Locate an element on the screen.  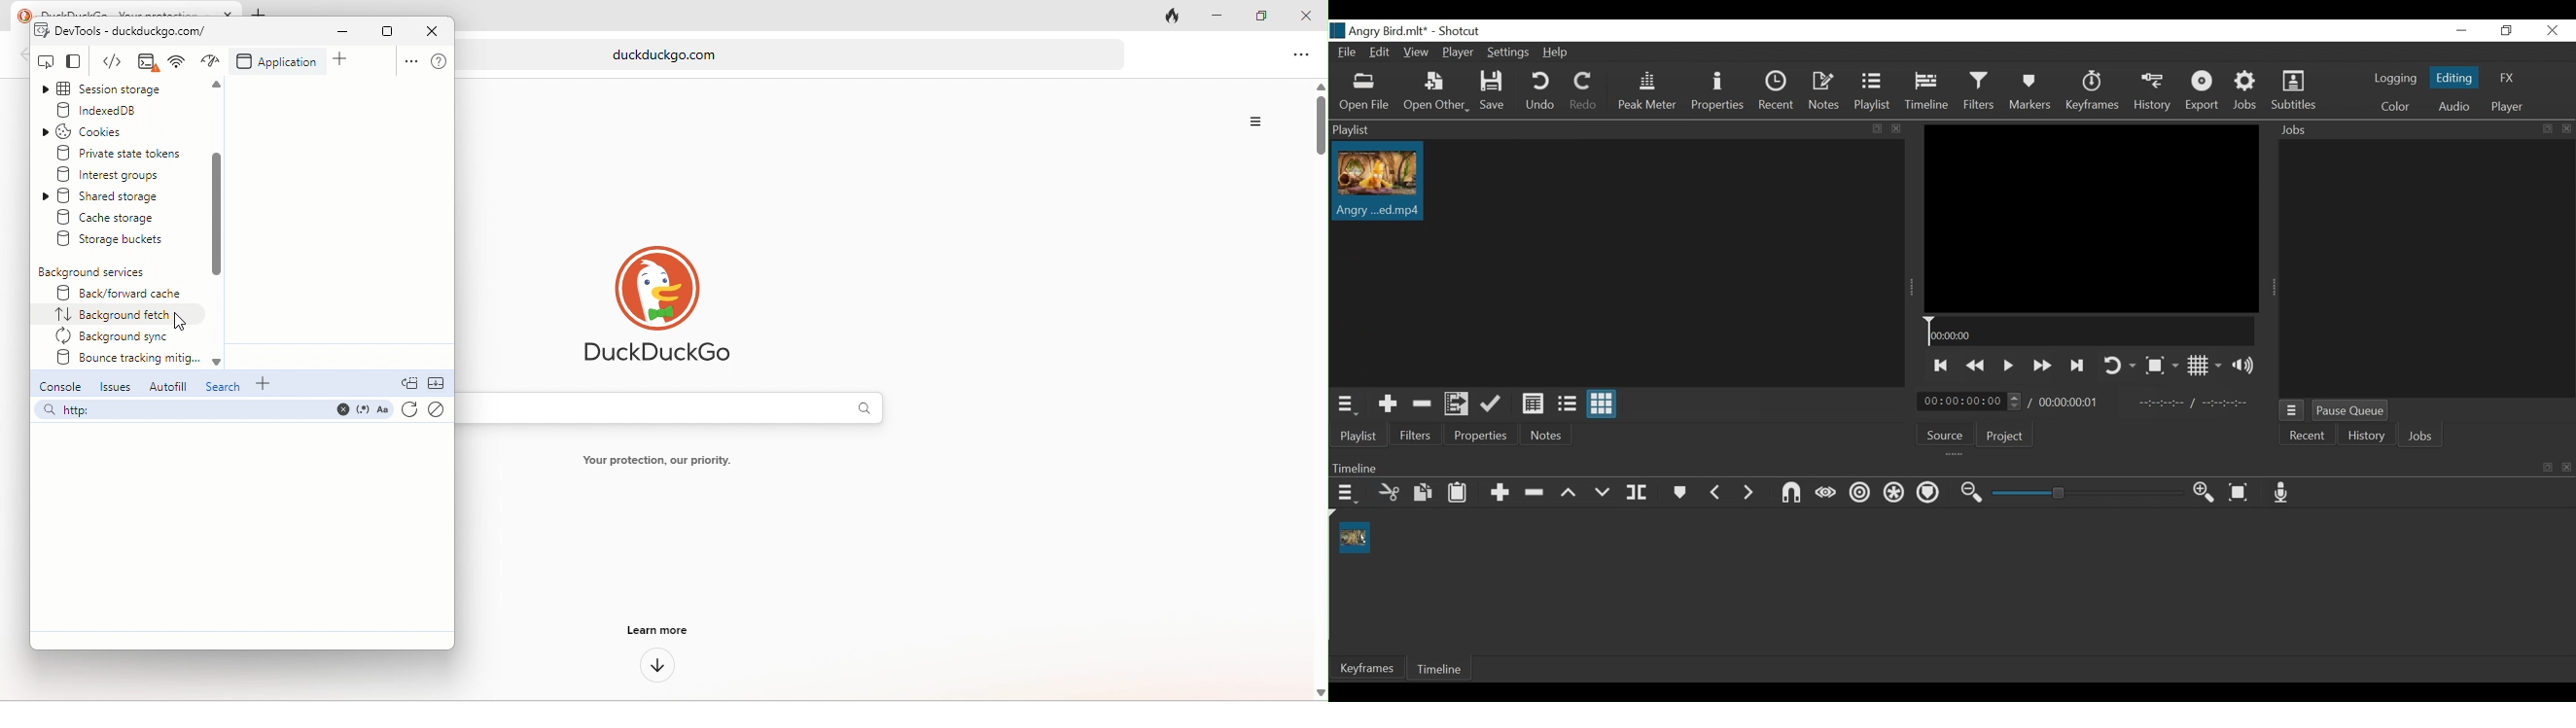
Copy is located at coordinates (1423, 493).